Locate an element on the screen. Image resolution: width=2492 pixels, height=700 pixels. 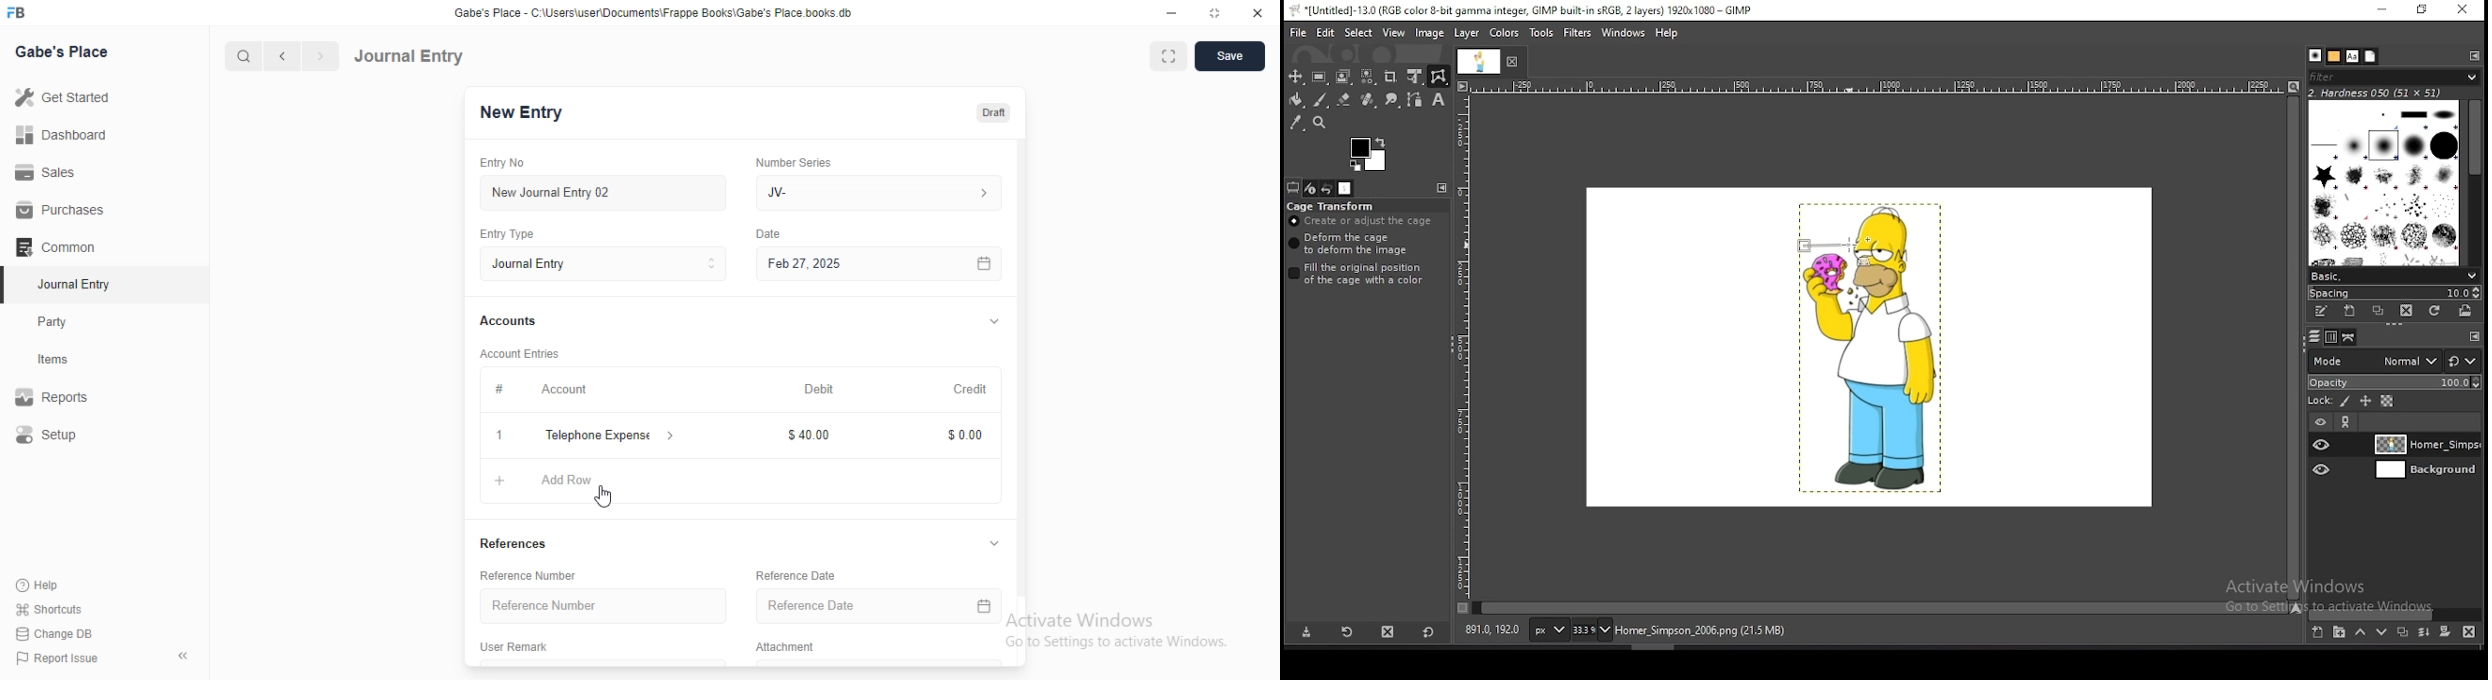
Full width toggle is located at coordinates (1171, 56).